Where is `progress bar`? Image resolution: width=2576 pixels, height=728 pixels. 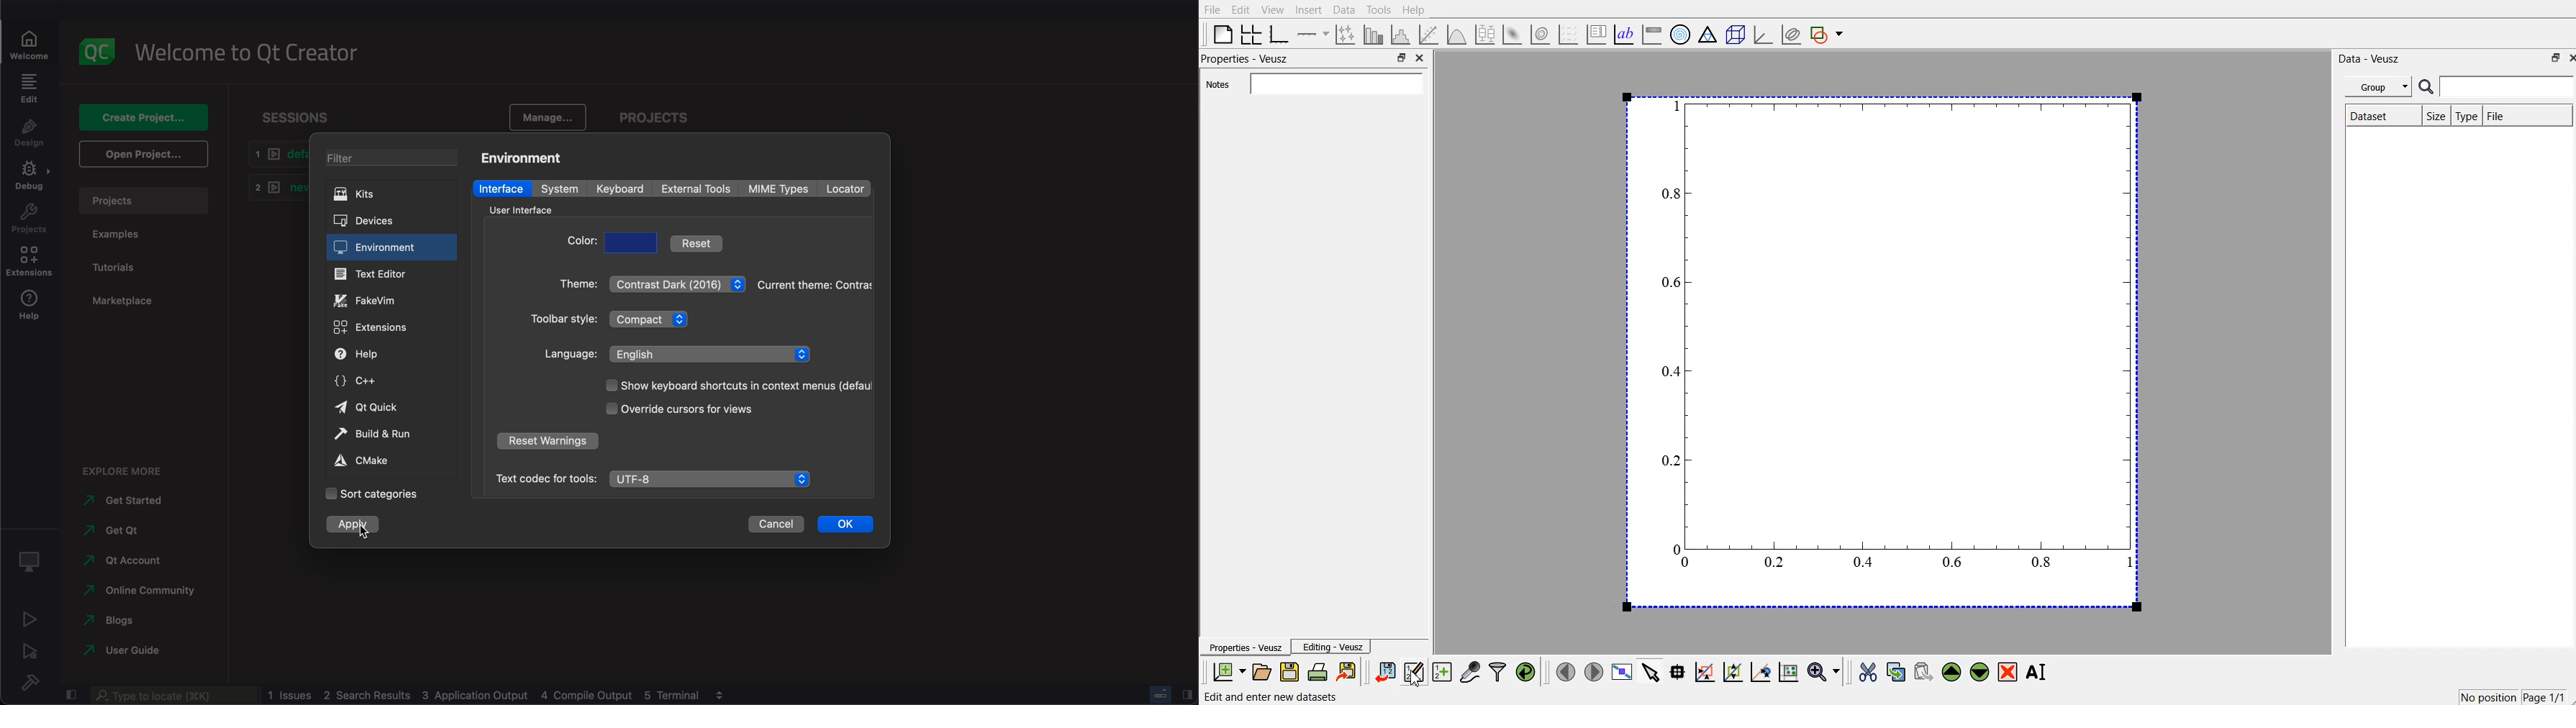
progress bar is located at coordinates (1160, 693).